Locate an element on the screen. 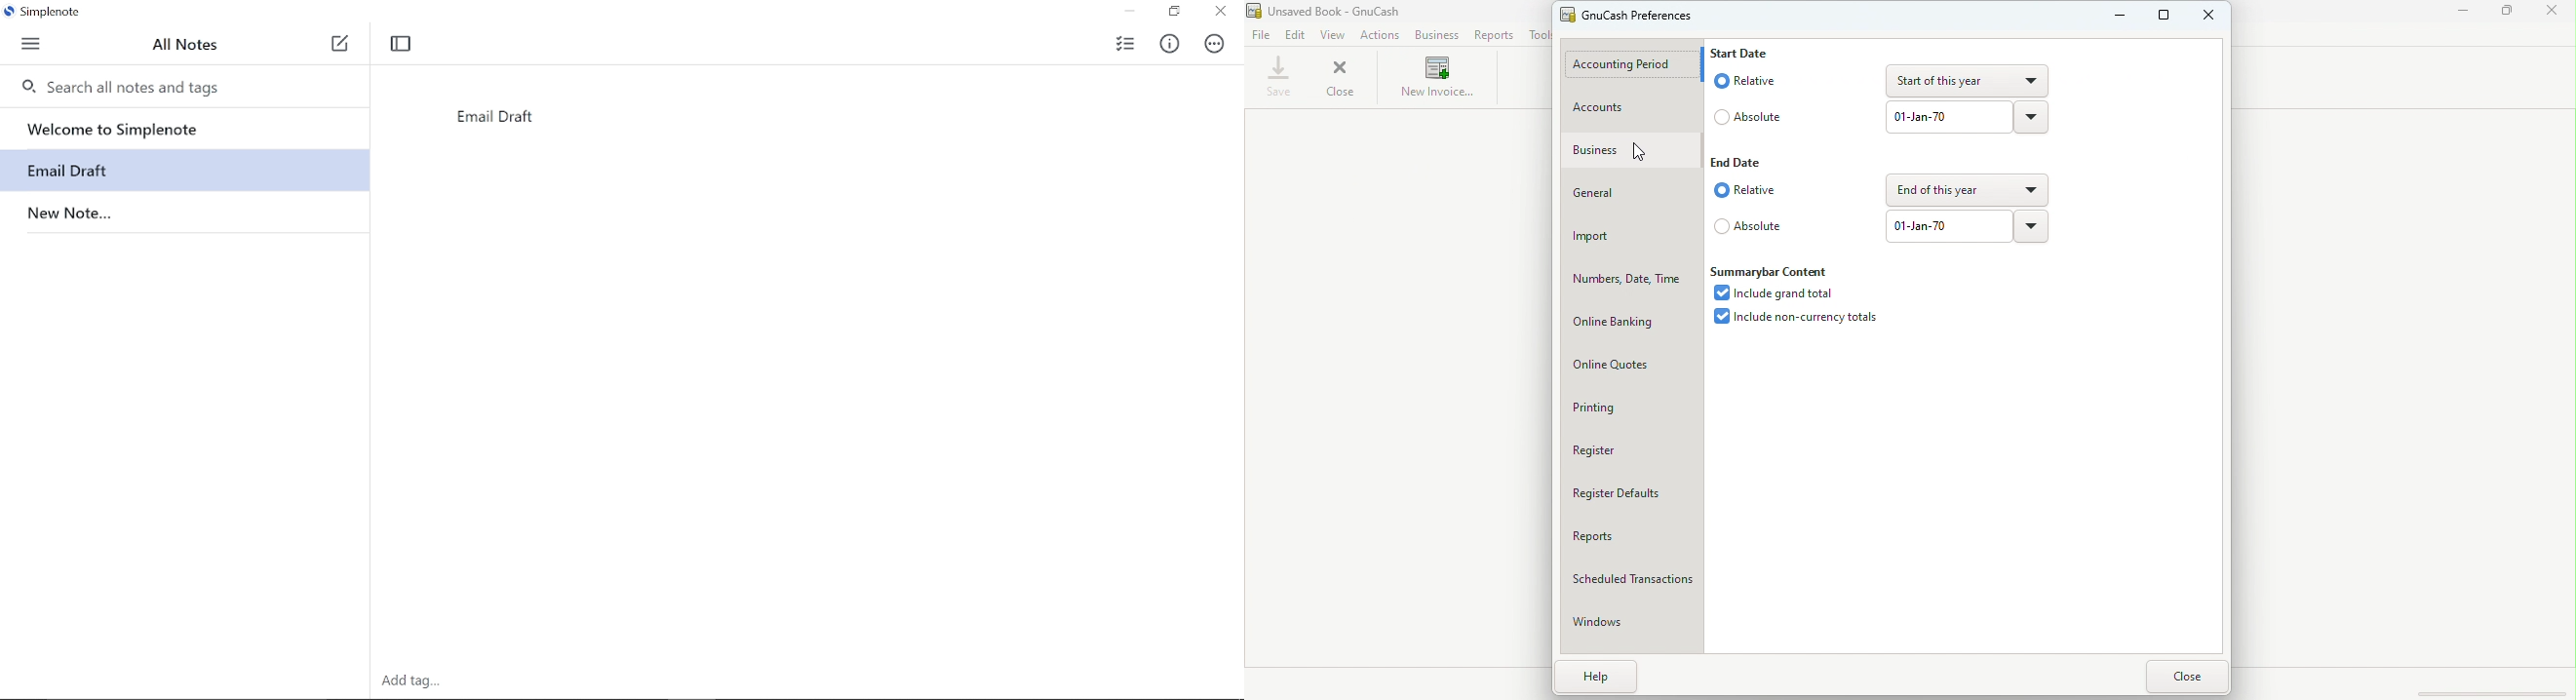 Image resolution: width=2576 pixels, height=700 pixels. Actions is located at coordinates (1213, 45).